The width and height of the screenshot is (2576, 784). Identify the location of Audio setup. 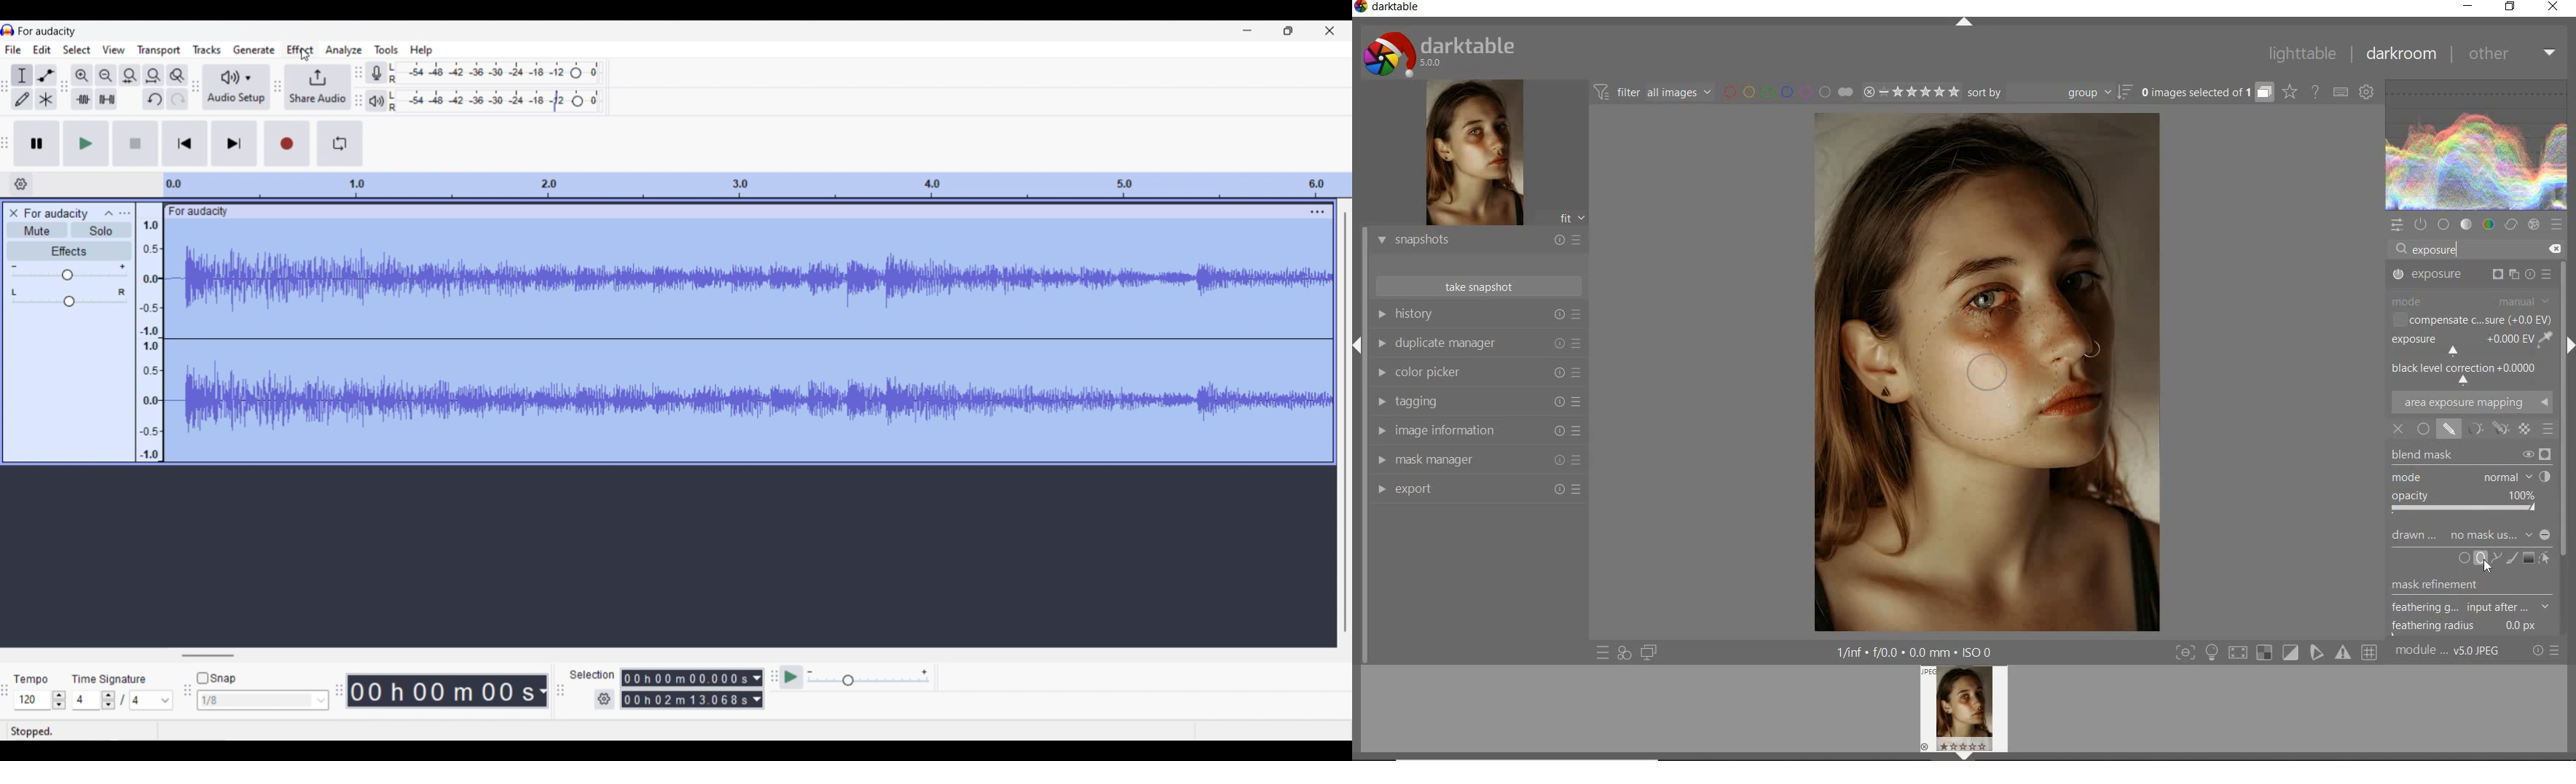
(235, 87).